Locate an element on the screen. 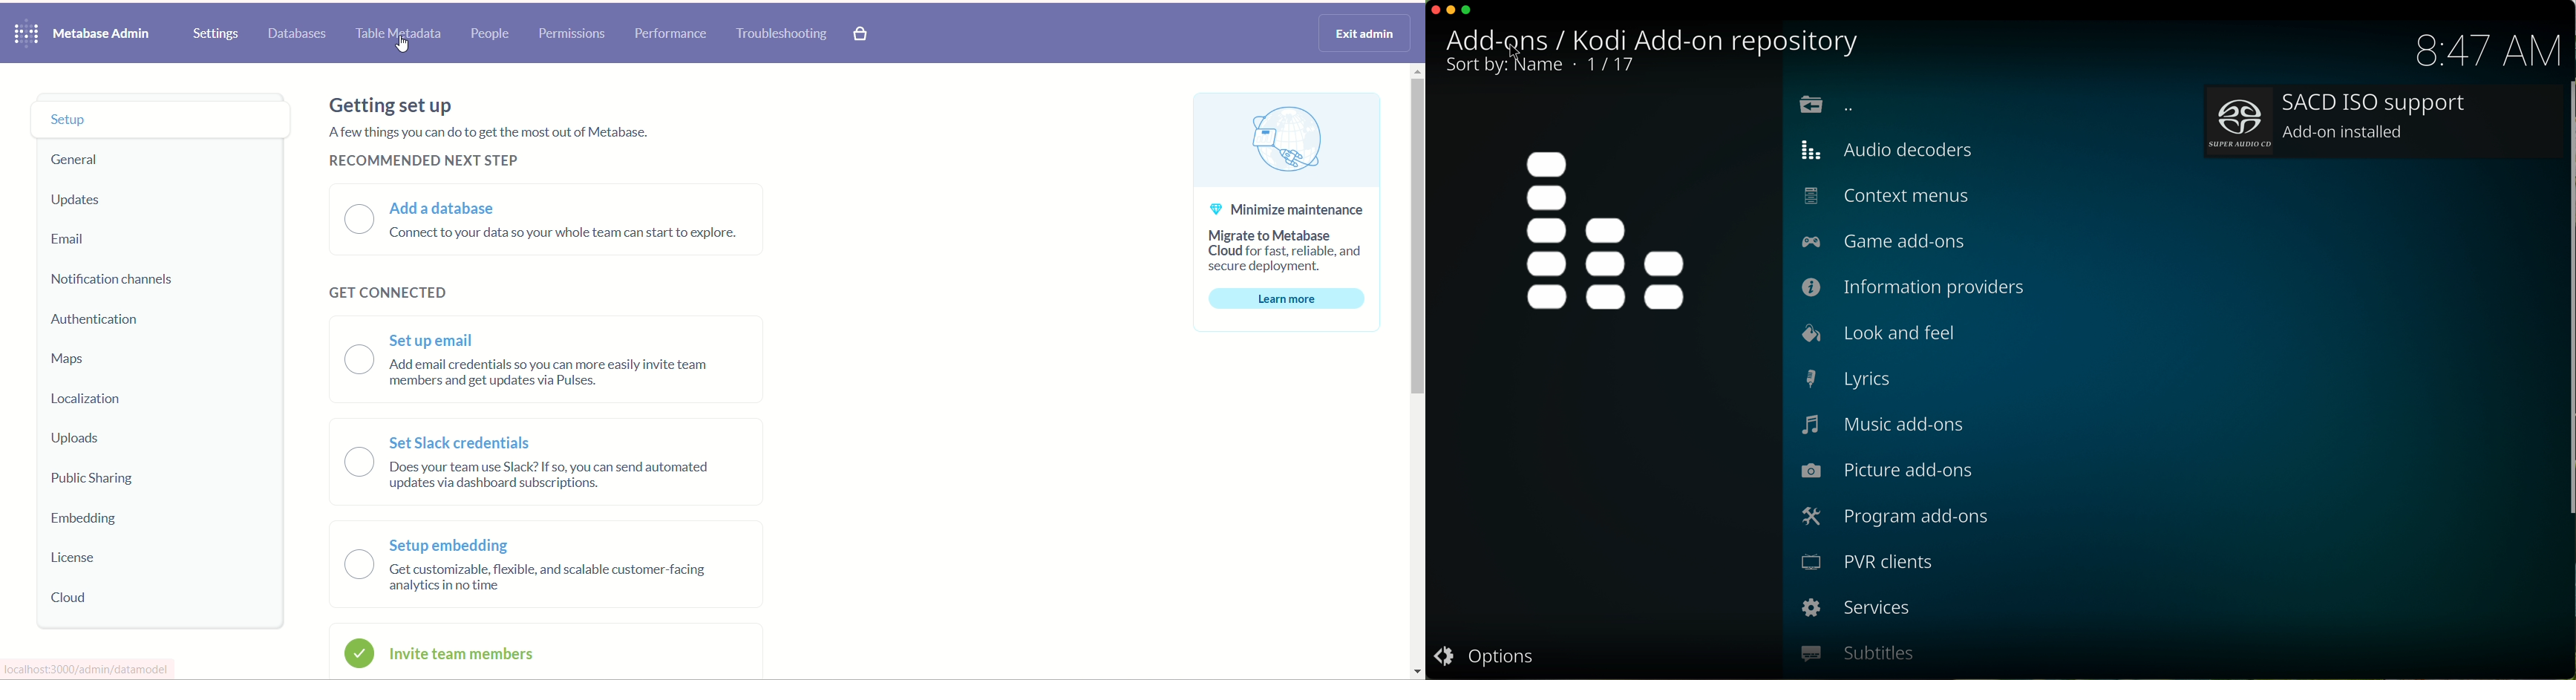 The image size is (2576, 700). scroll bar is located at coordinates (2569, 300).